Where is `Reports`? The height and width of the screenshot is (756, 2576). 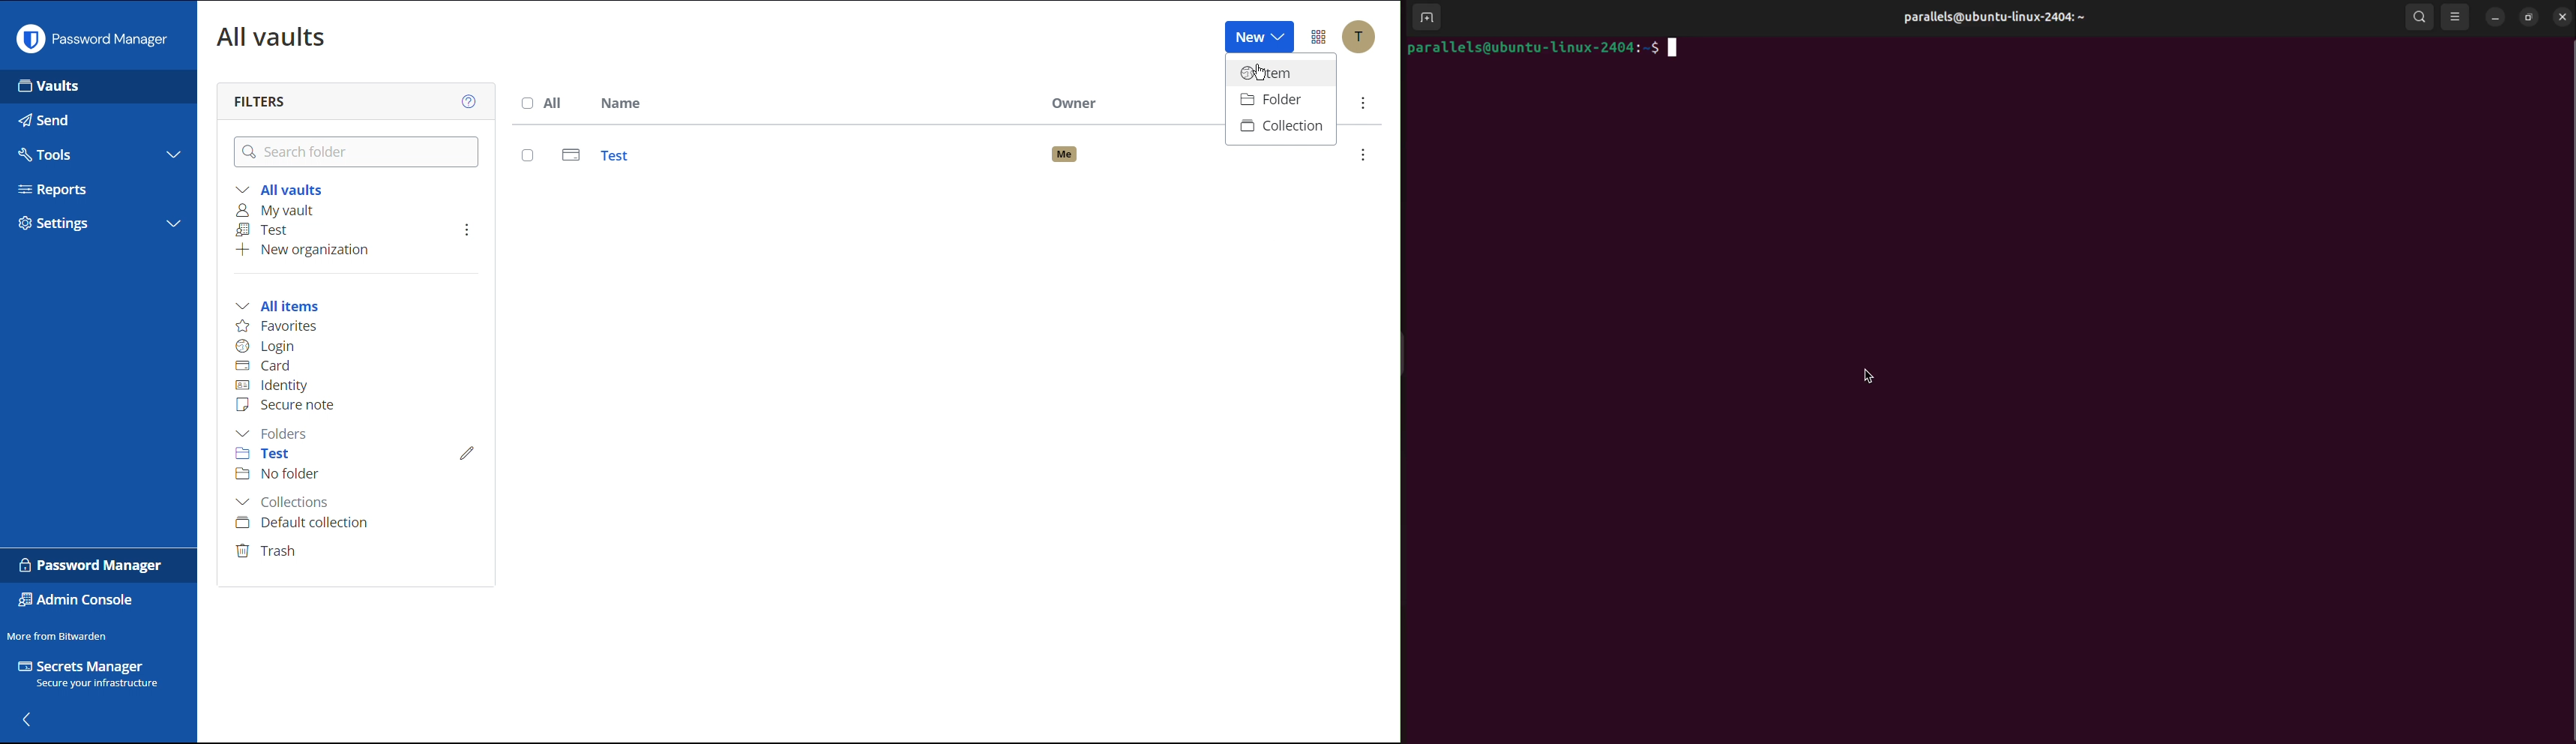
Reports is located at coordinates (99, 185).